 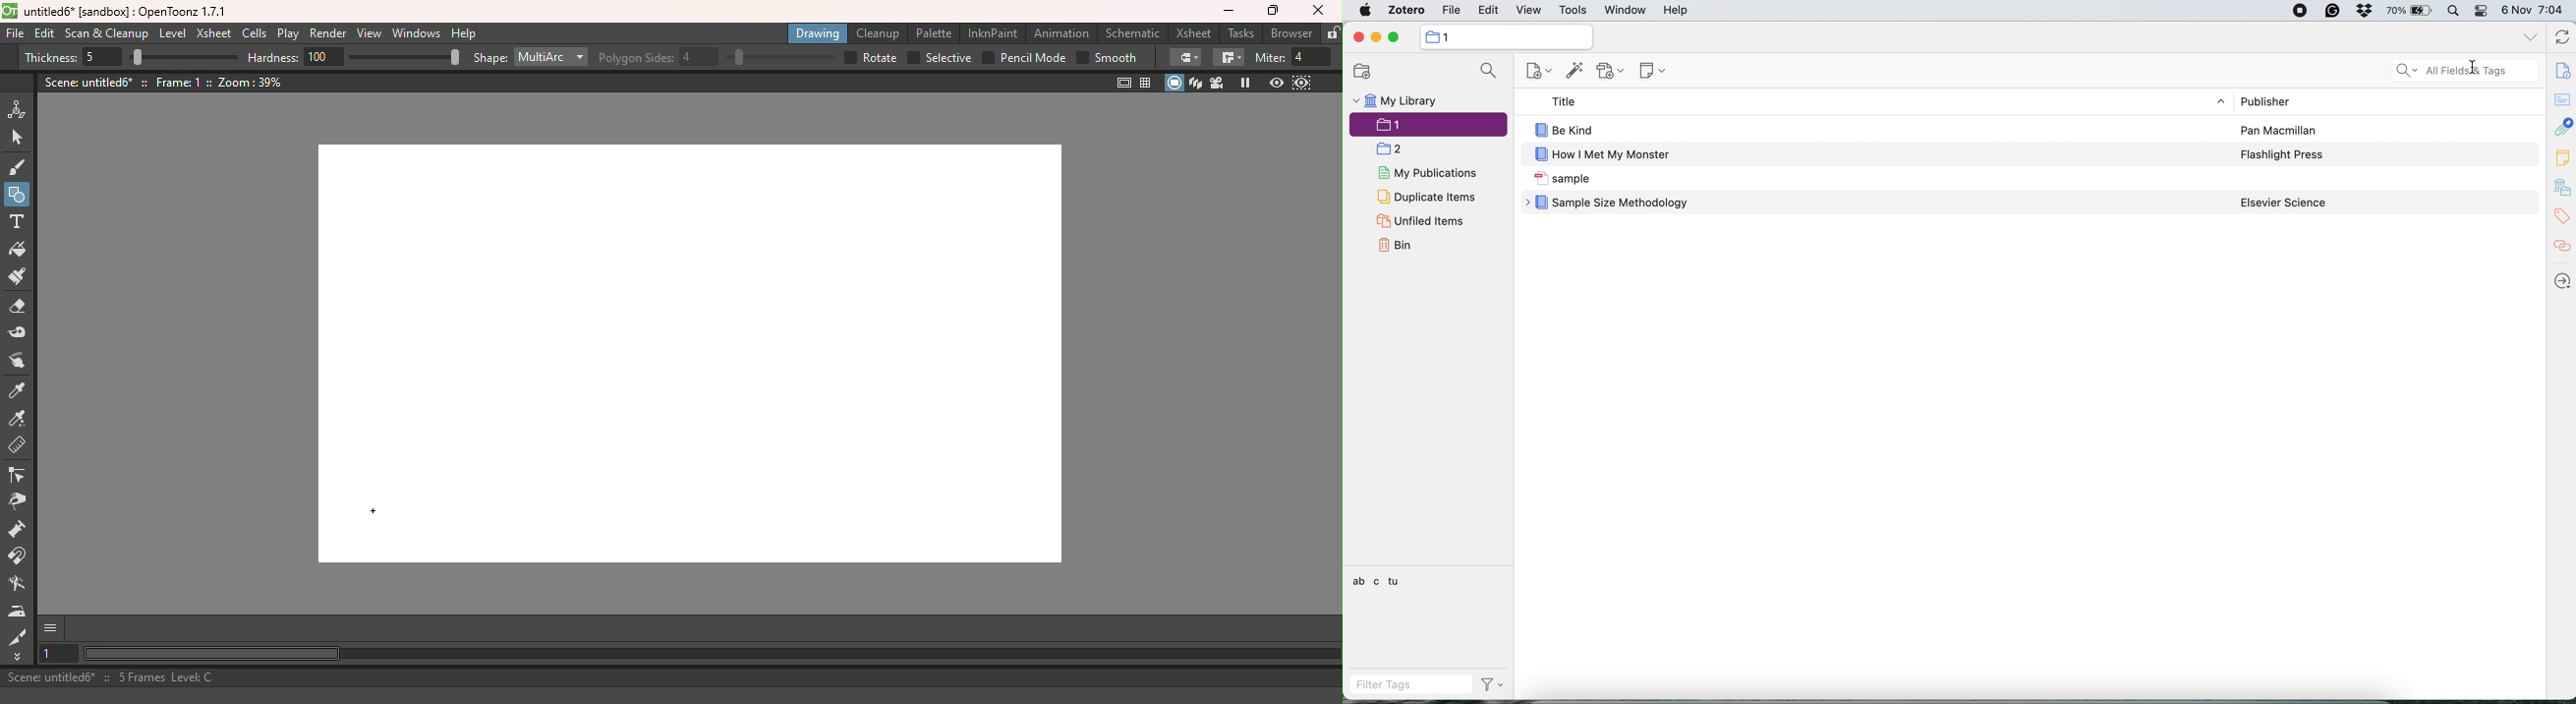 I want to click on Selective, so click(x=941, y=57).